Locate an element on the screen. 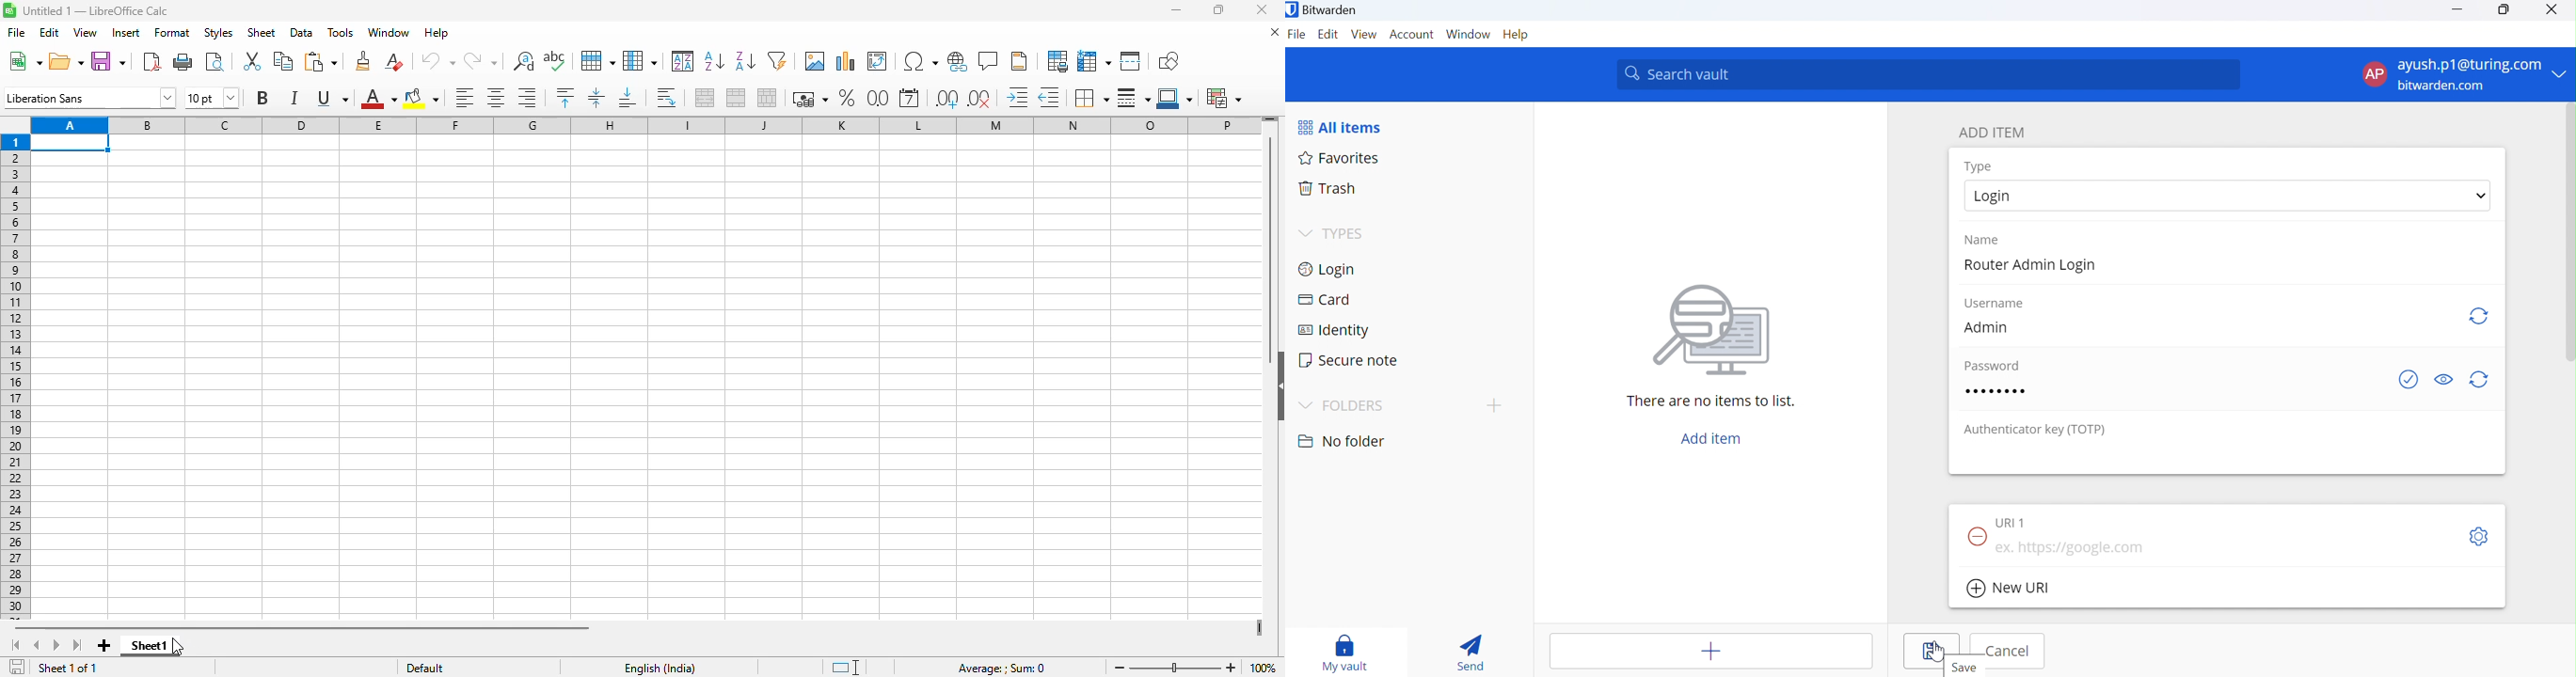  standard selection is located at coordinates (846, 668).